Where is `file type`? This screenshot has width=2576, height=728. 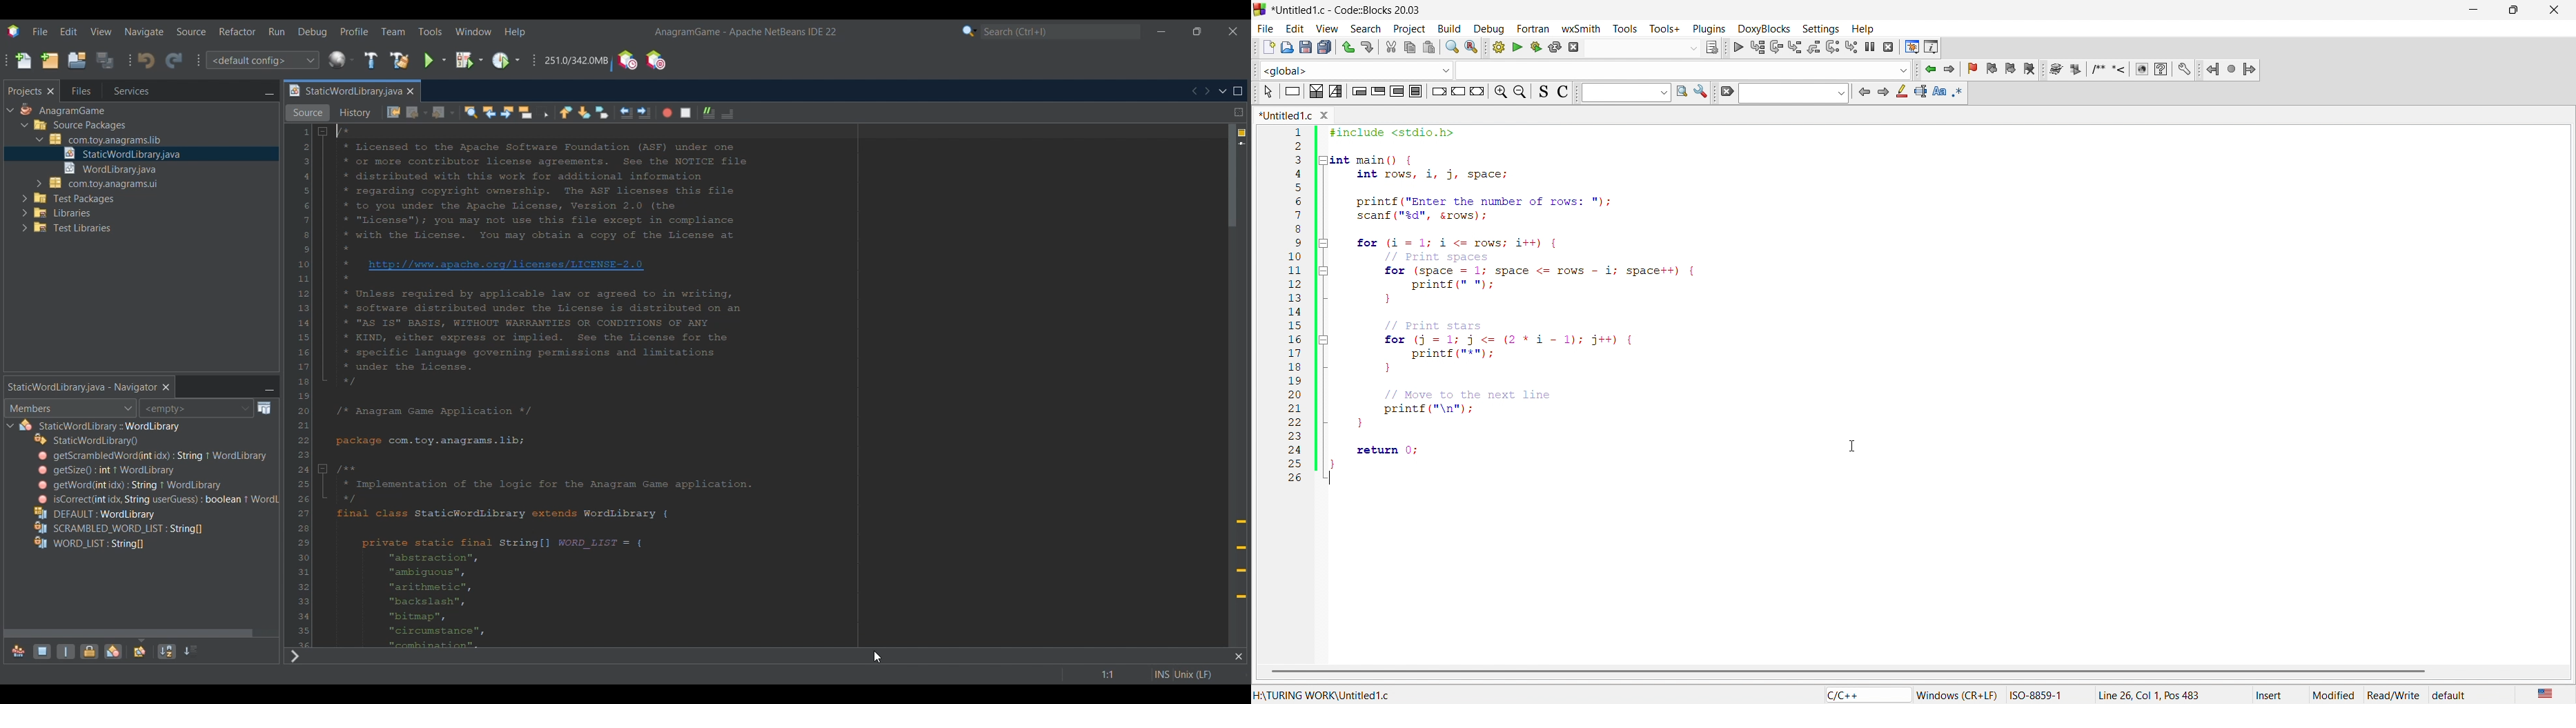 file type is located at coordinates (1858, 695).